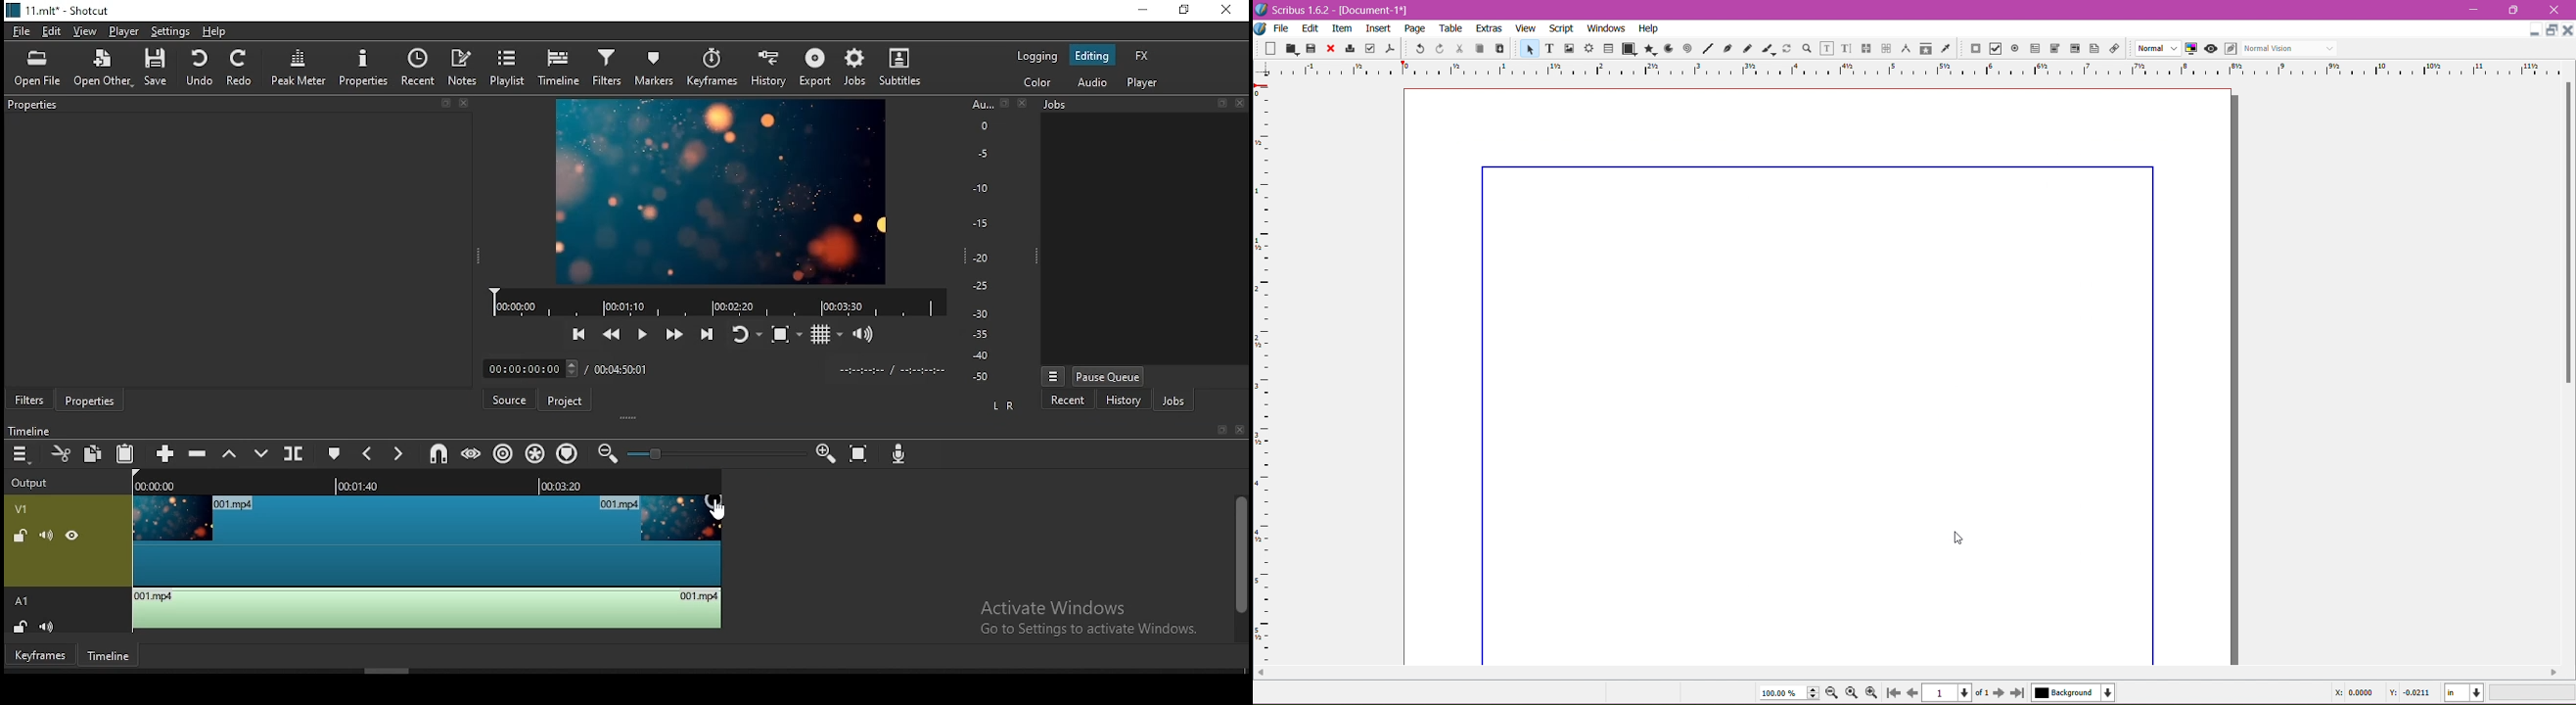  I want to click on output, so click(33, 484).